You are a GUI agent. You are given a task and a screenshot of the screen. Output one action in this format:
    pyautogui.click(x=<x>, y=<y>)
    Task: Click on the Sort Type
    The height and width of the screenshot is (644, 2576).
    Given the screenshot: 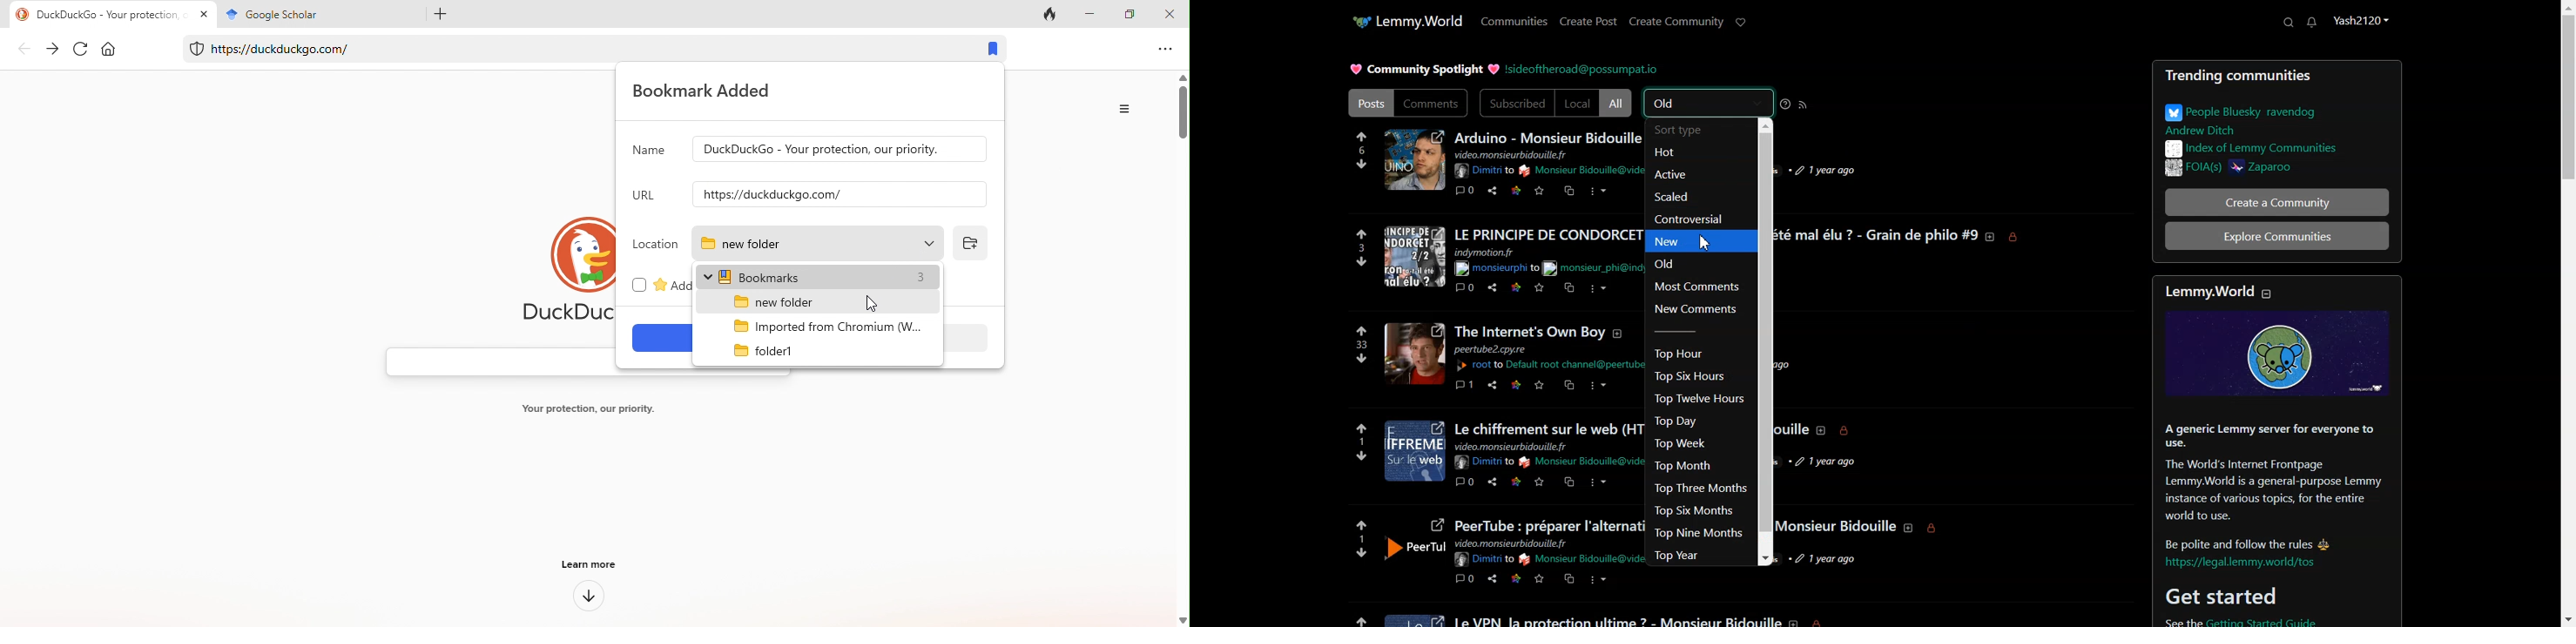 What is the action you would take?
    pyautogui.click(x=1687, y=131)
    